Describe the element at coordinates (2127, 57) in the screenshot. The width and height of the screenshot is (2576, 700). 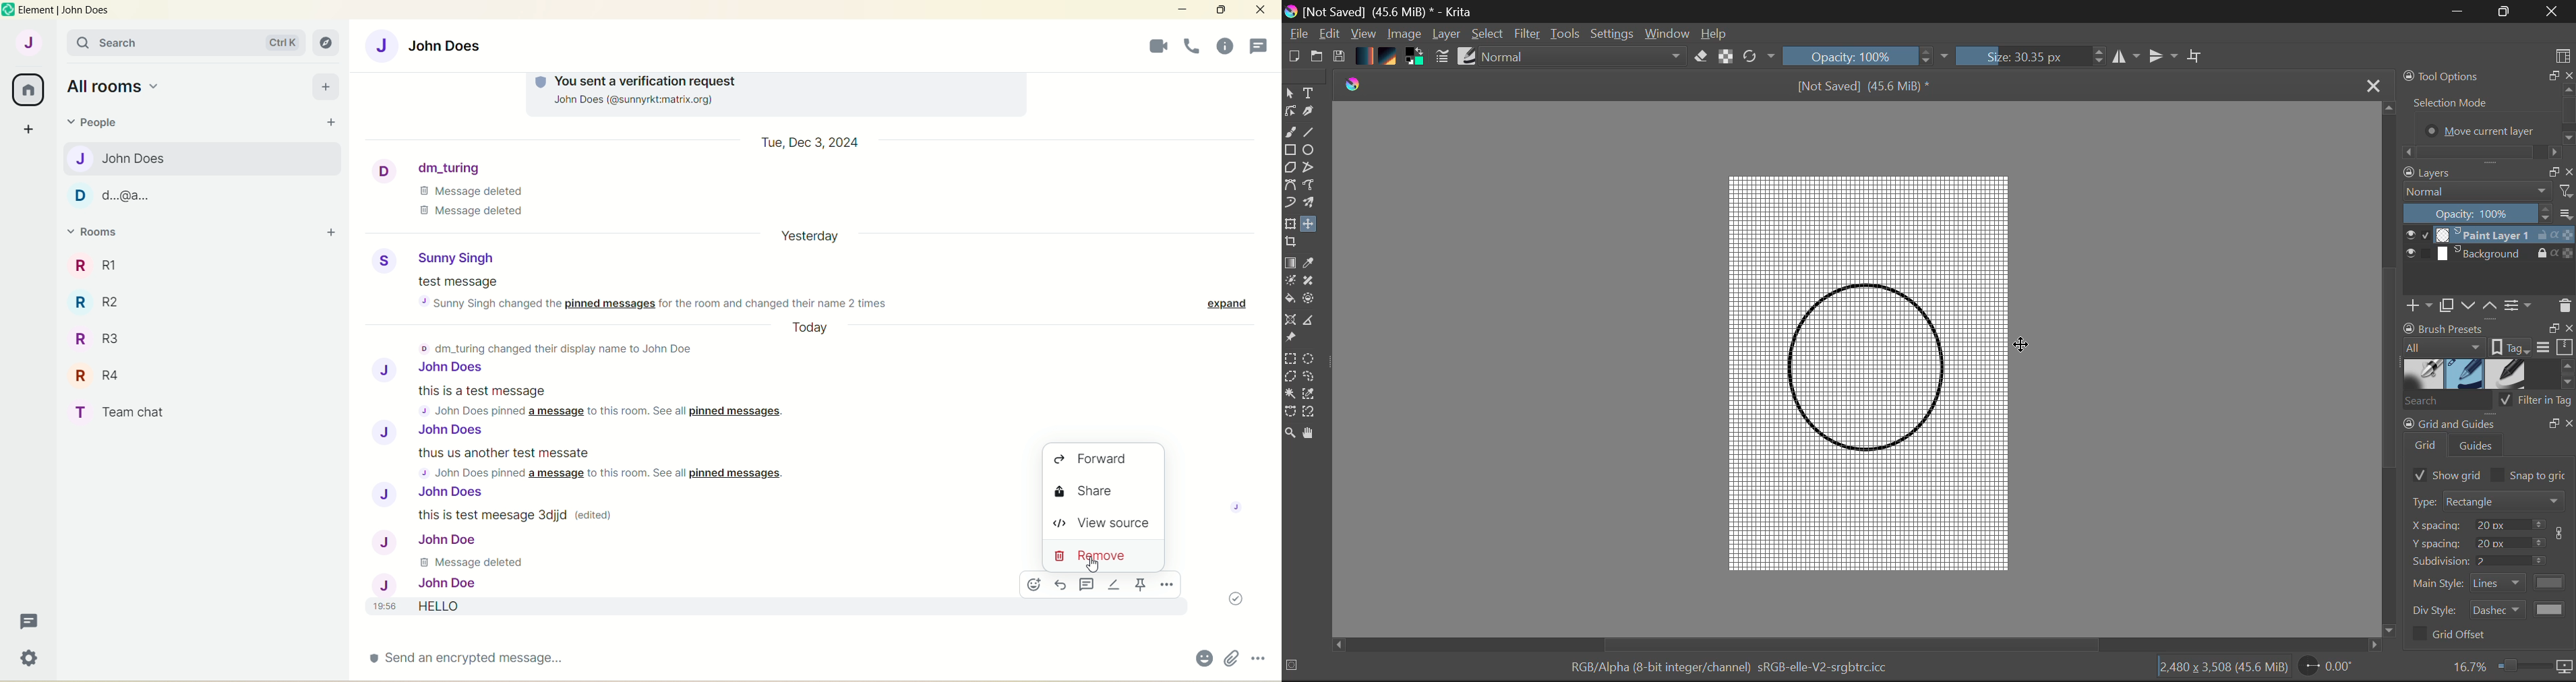
I see `Vertical Mirror Flip` at that location.